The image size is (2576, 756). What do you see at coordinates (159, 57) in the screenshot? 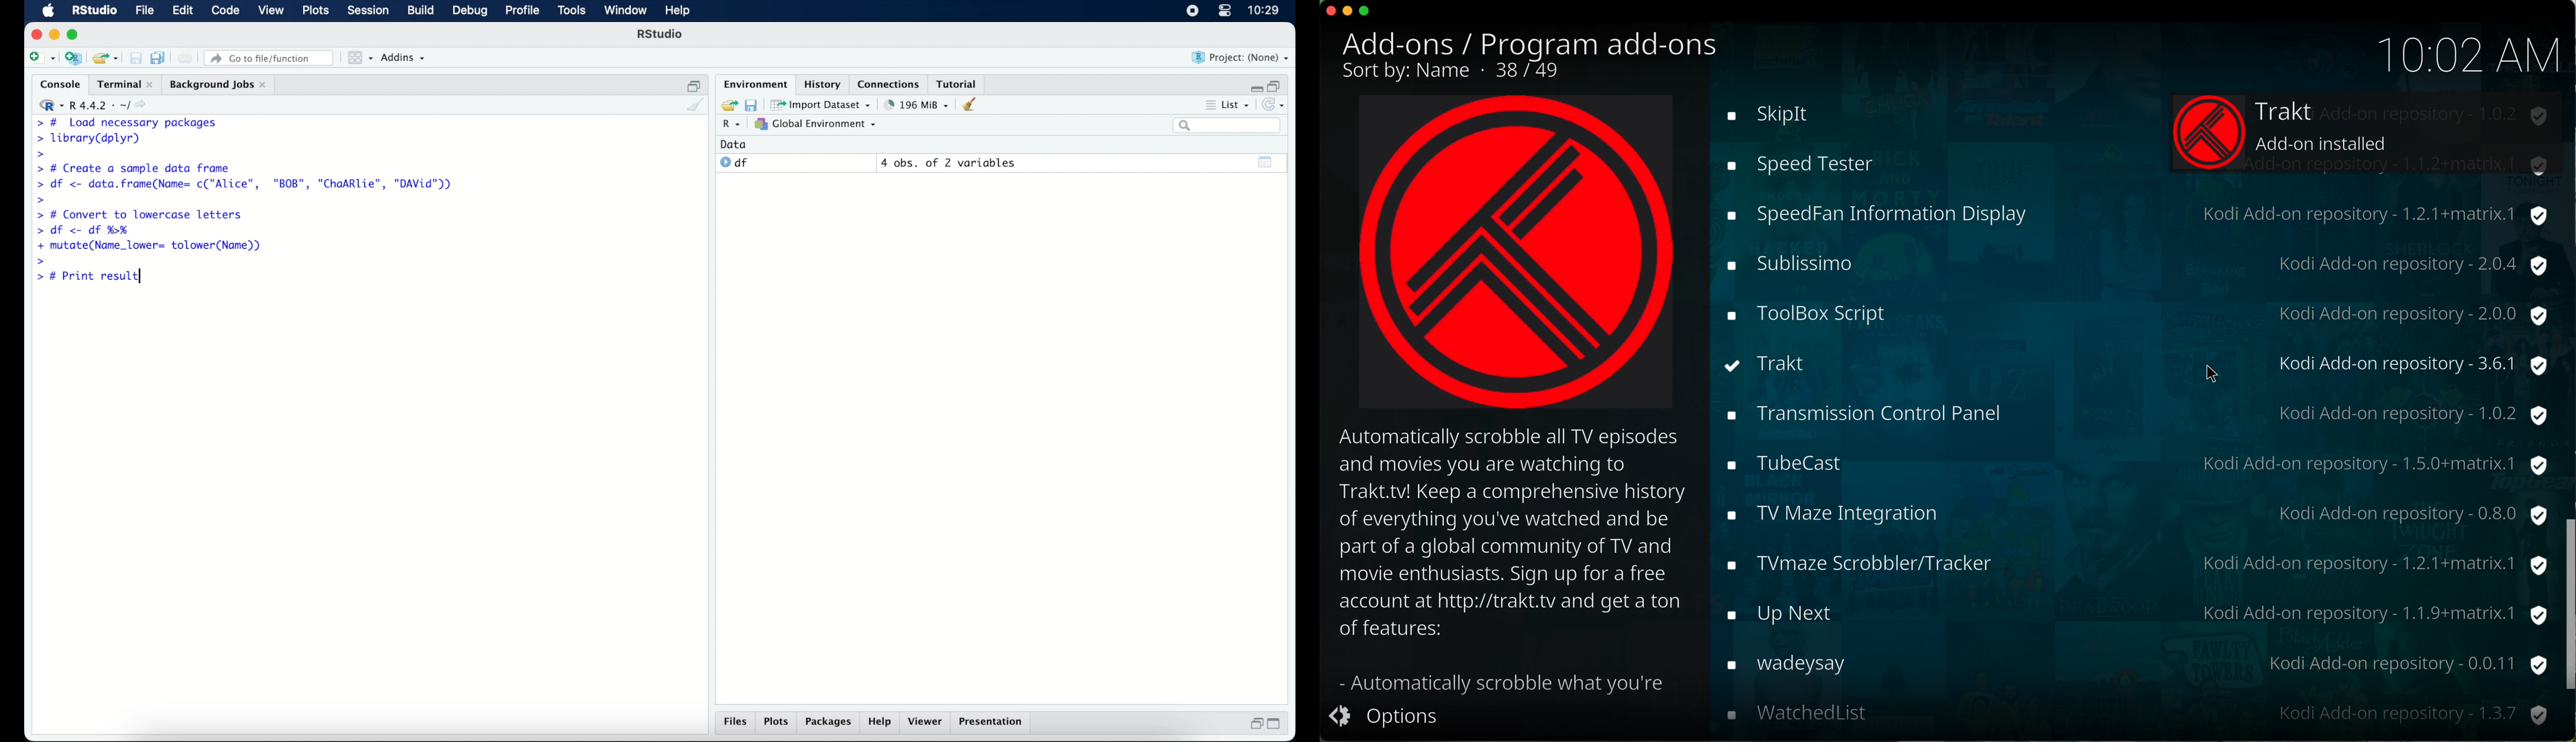
I see `save all documents ` at bounding box center [159, 57].